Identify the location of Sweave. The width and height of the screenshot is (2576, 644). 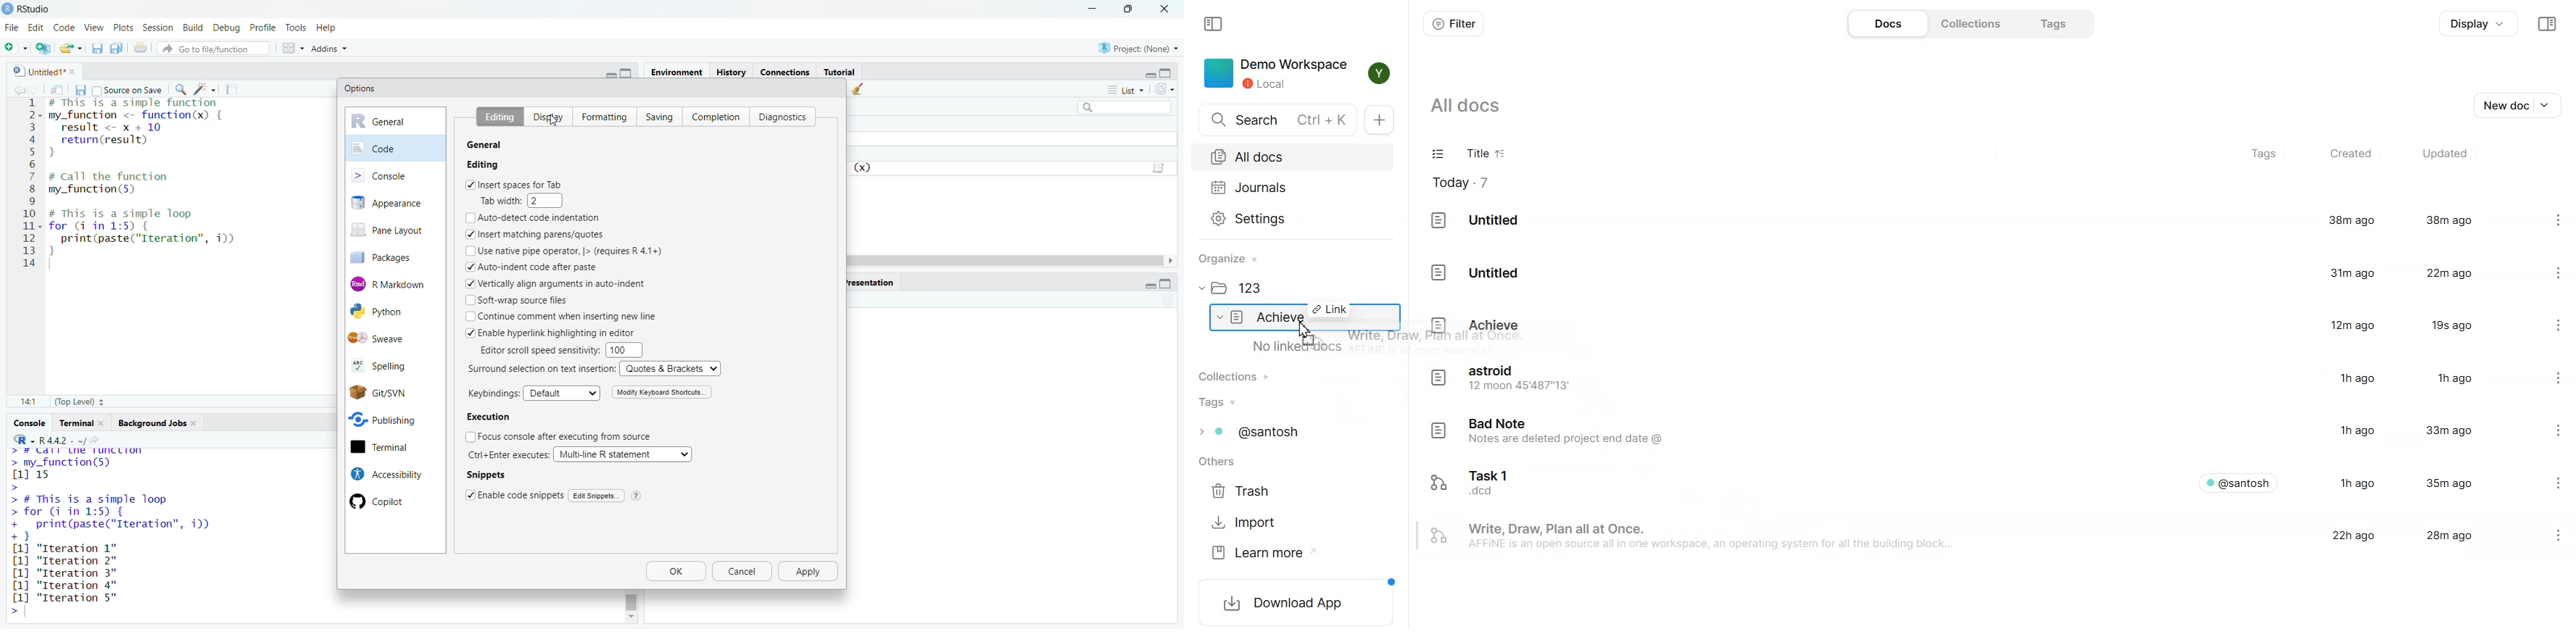
(396, 337).